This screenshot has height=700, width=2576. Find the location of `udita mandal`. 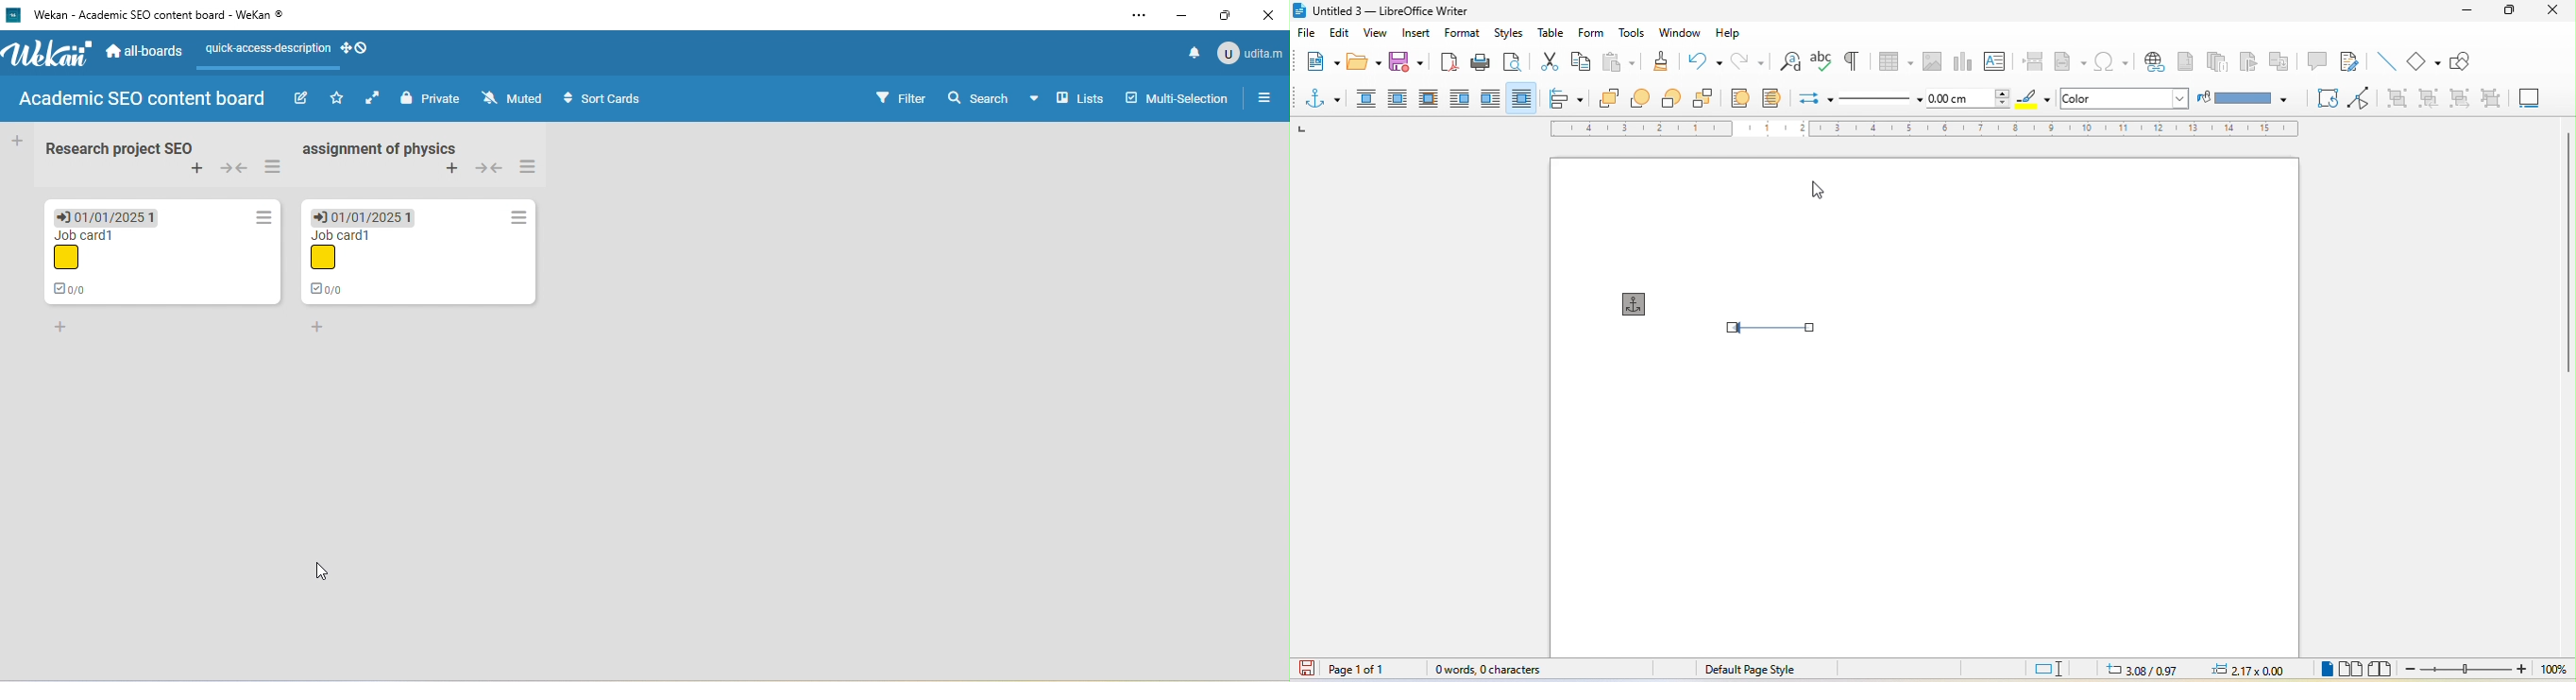

udita mandal is located at coordinates (1252, 53).